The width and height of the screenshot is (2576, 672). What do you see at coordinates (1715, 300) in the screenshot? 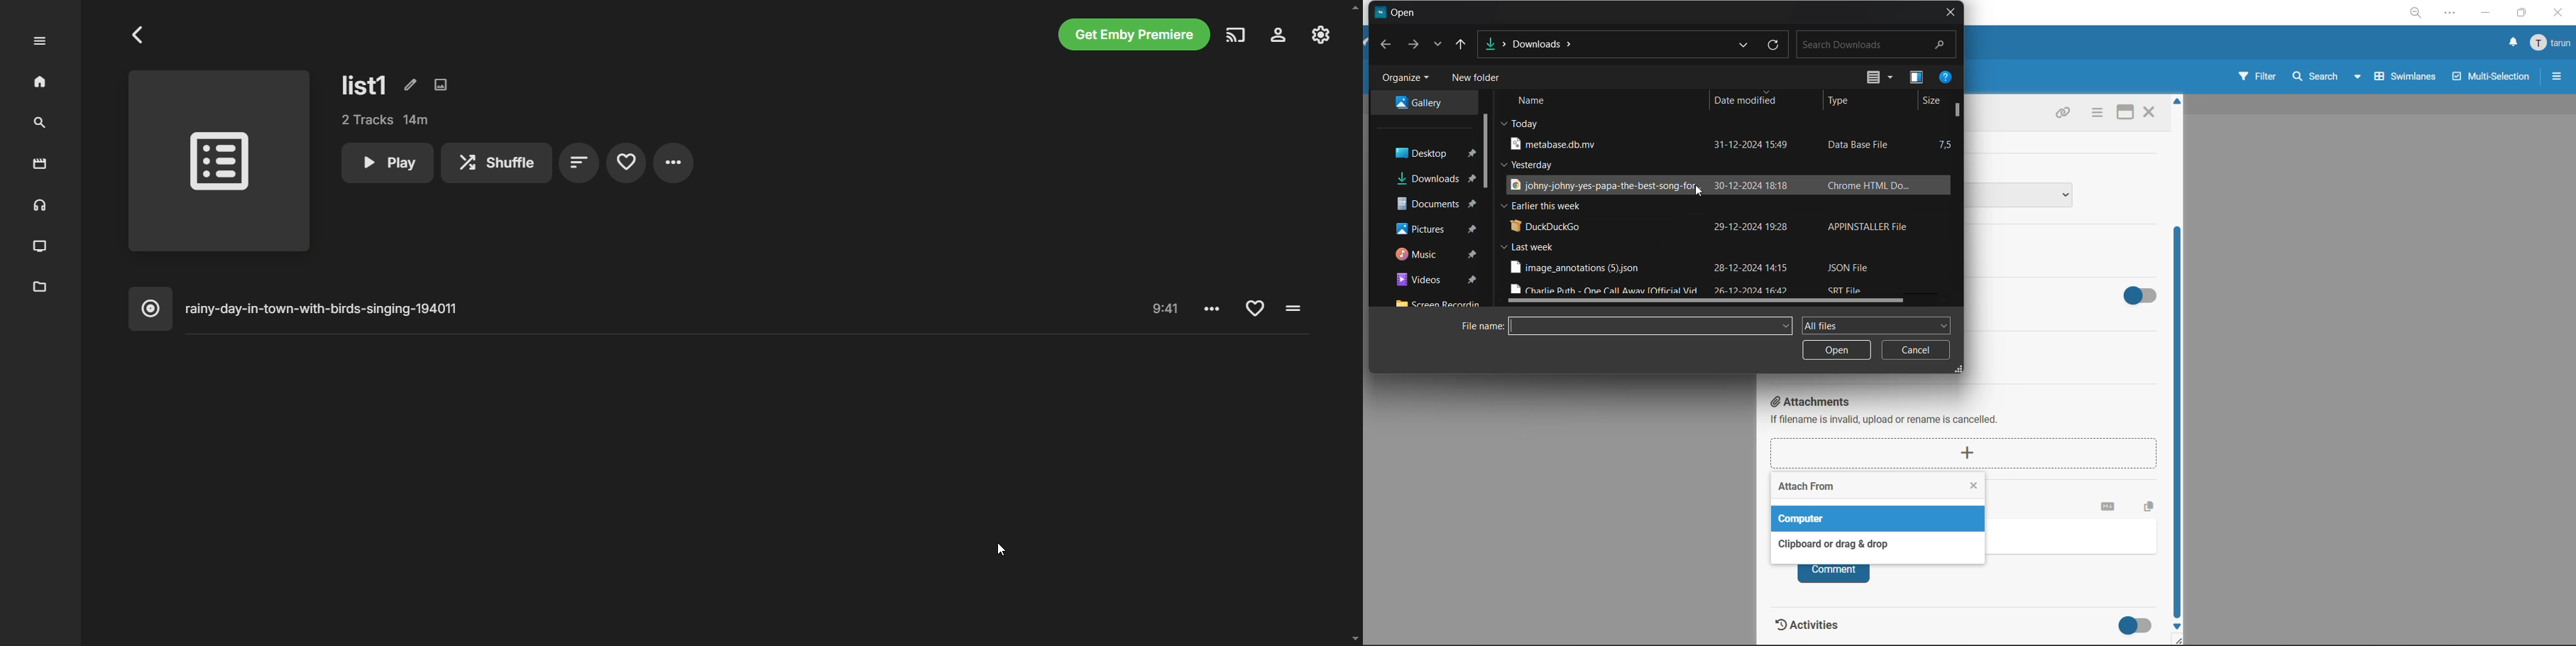
I see `horizontal scroll bar` at bounding box center [1715, 300].